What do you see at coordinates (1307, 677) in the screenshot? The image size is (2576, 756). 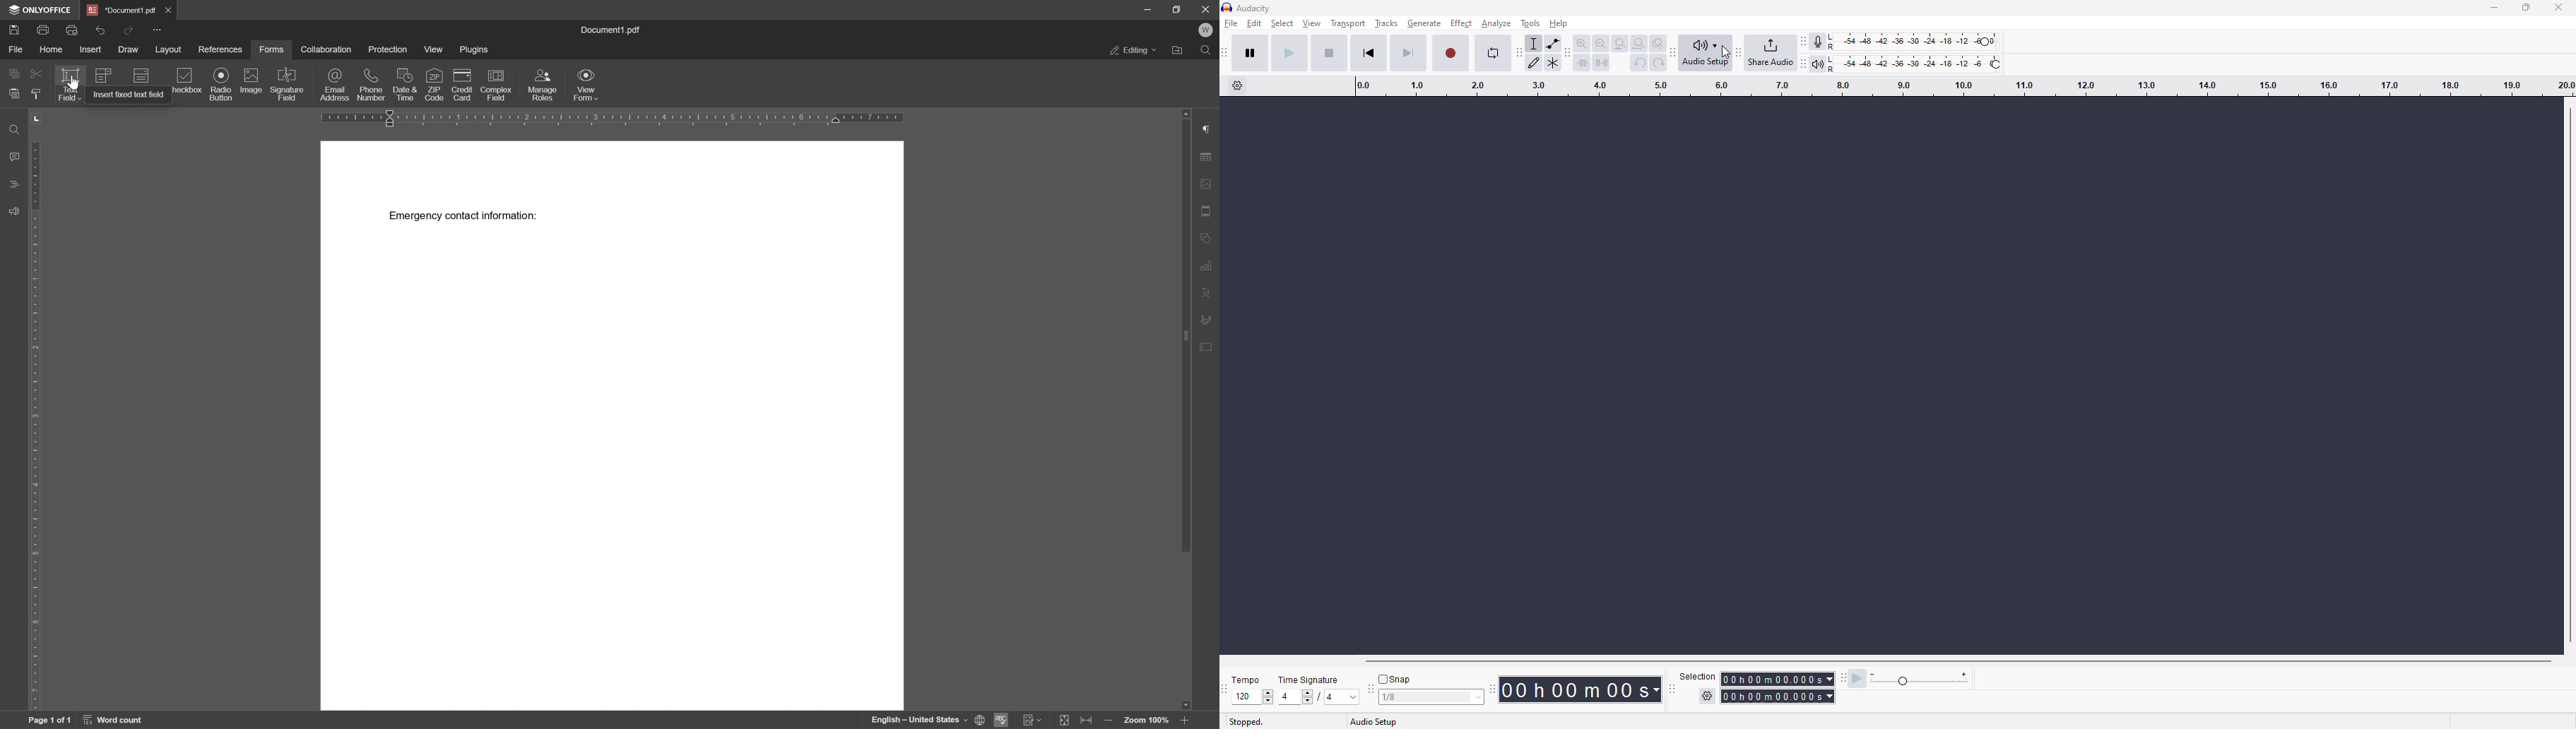 I see `time signature` at bounding box center [1307, 677].